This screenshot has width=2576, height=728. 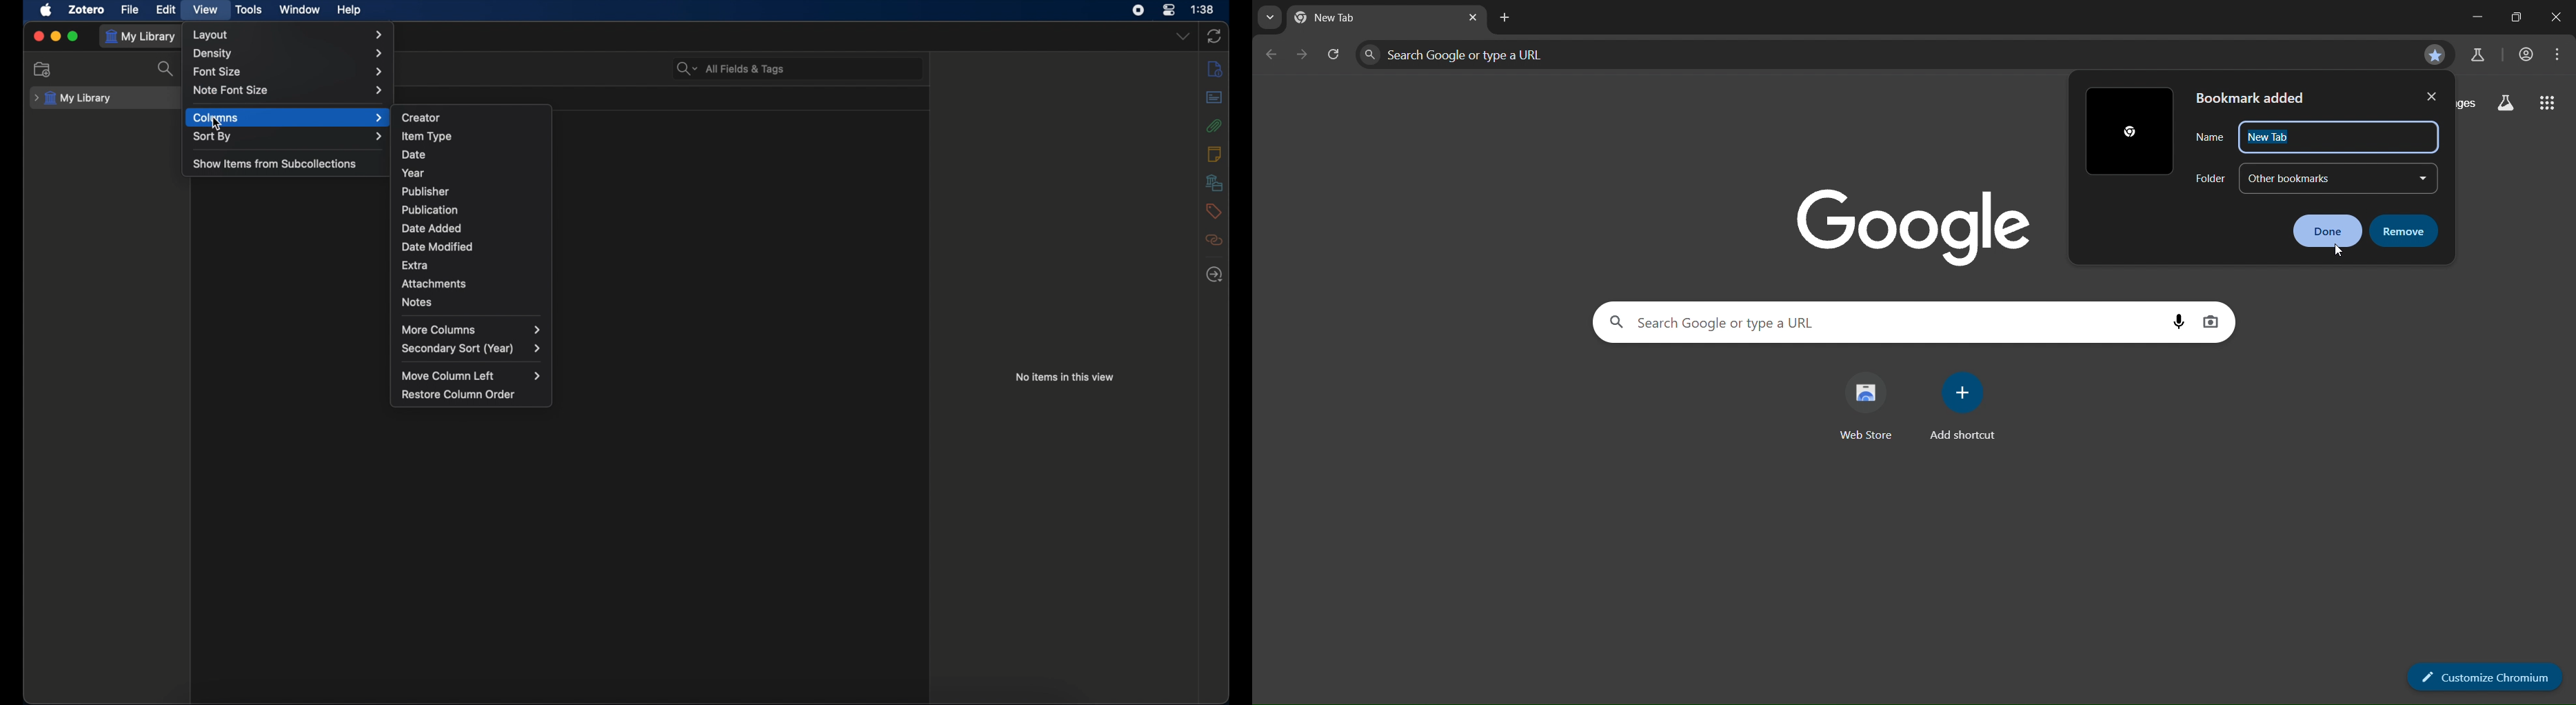 I want to click on sort by, so click(x=288, y=137).